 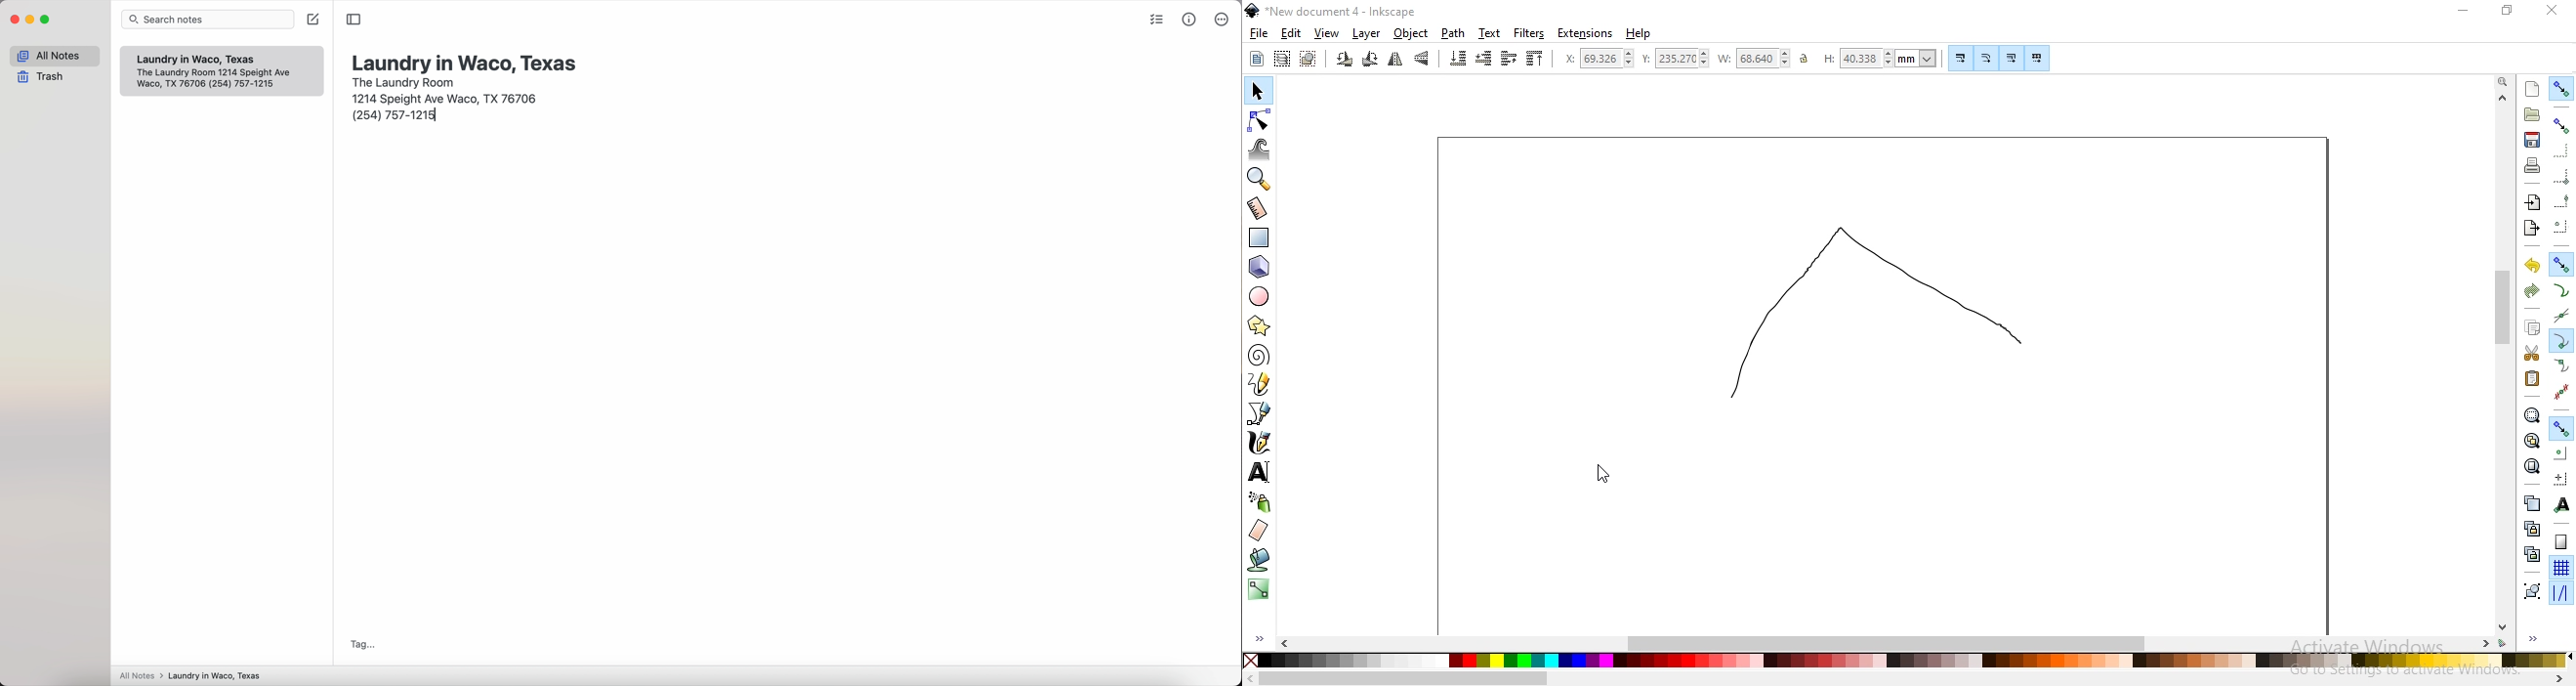 I want to click on cursor, so click(x=1600, y=476).